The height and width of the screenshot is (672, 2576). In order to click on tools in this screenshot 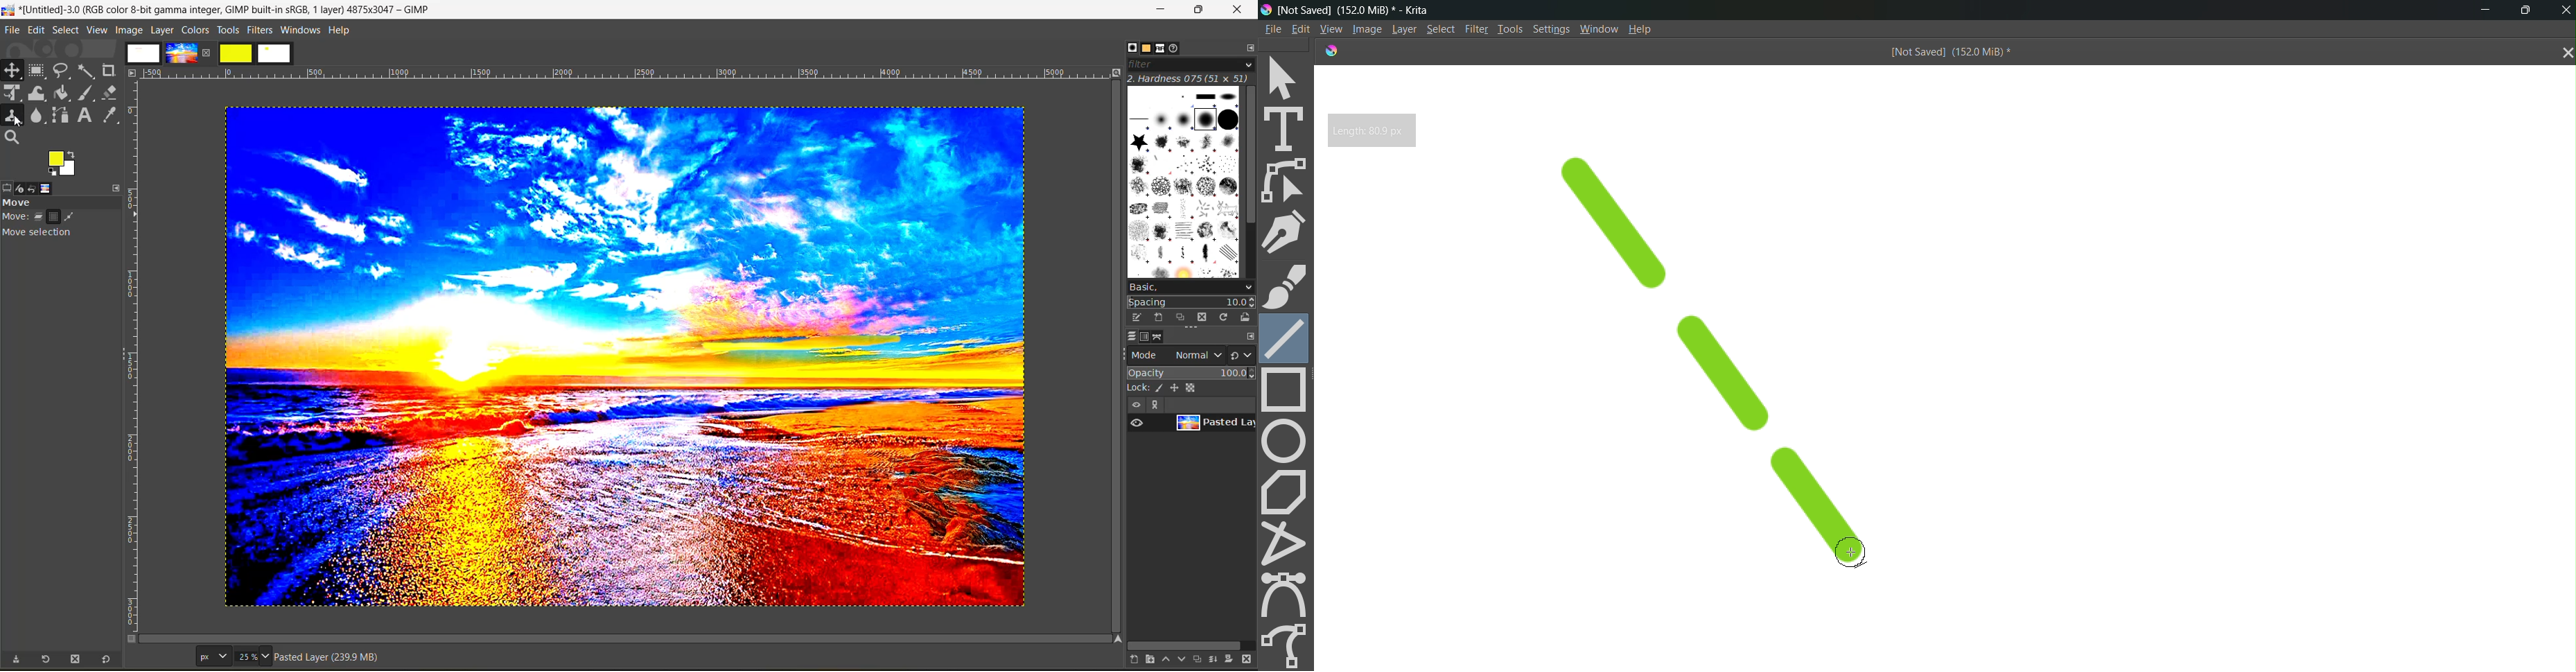, I will do `click(228, 30)`.